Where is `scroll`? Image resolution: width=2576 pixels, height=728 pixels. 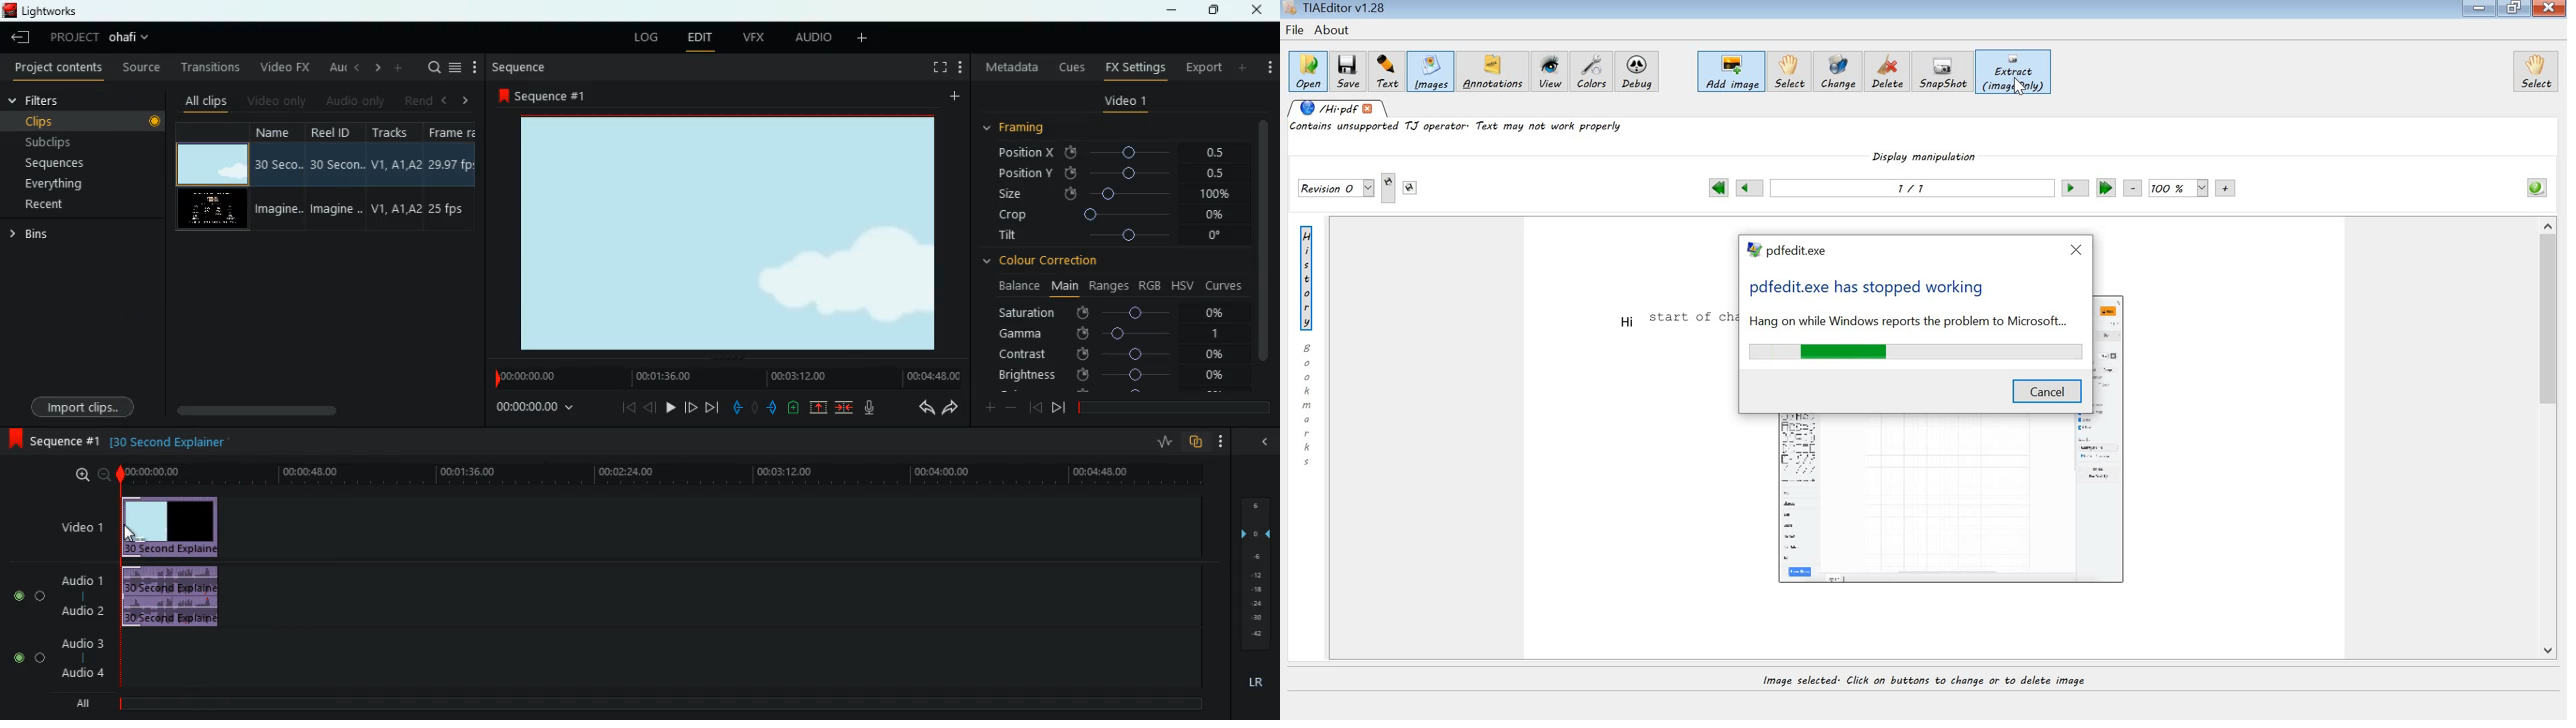
scroll is located at coordinates (300, 407).